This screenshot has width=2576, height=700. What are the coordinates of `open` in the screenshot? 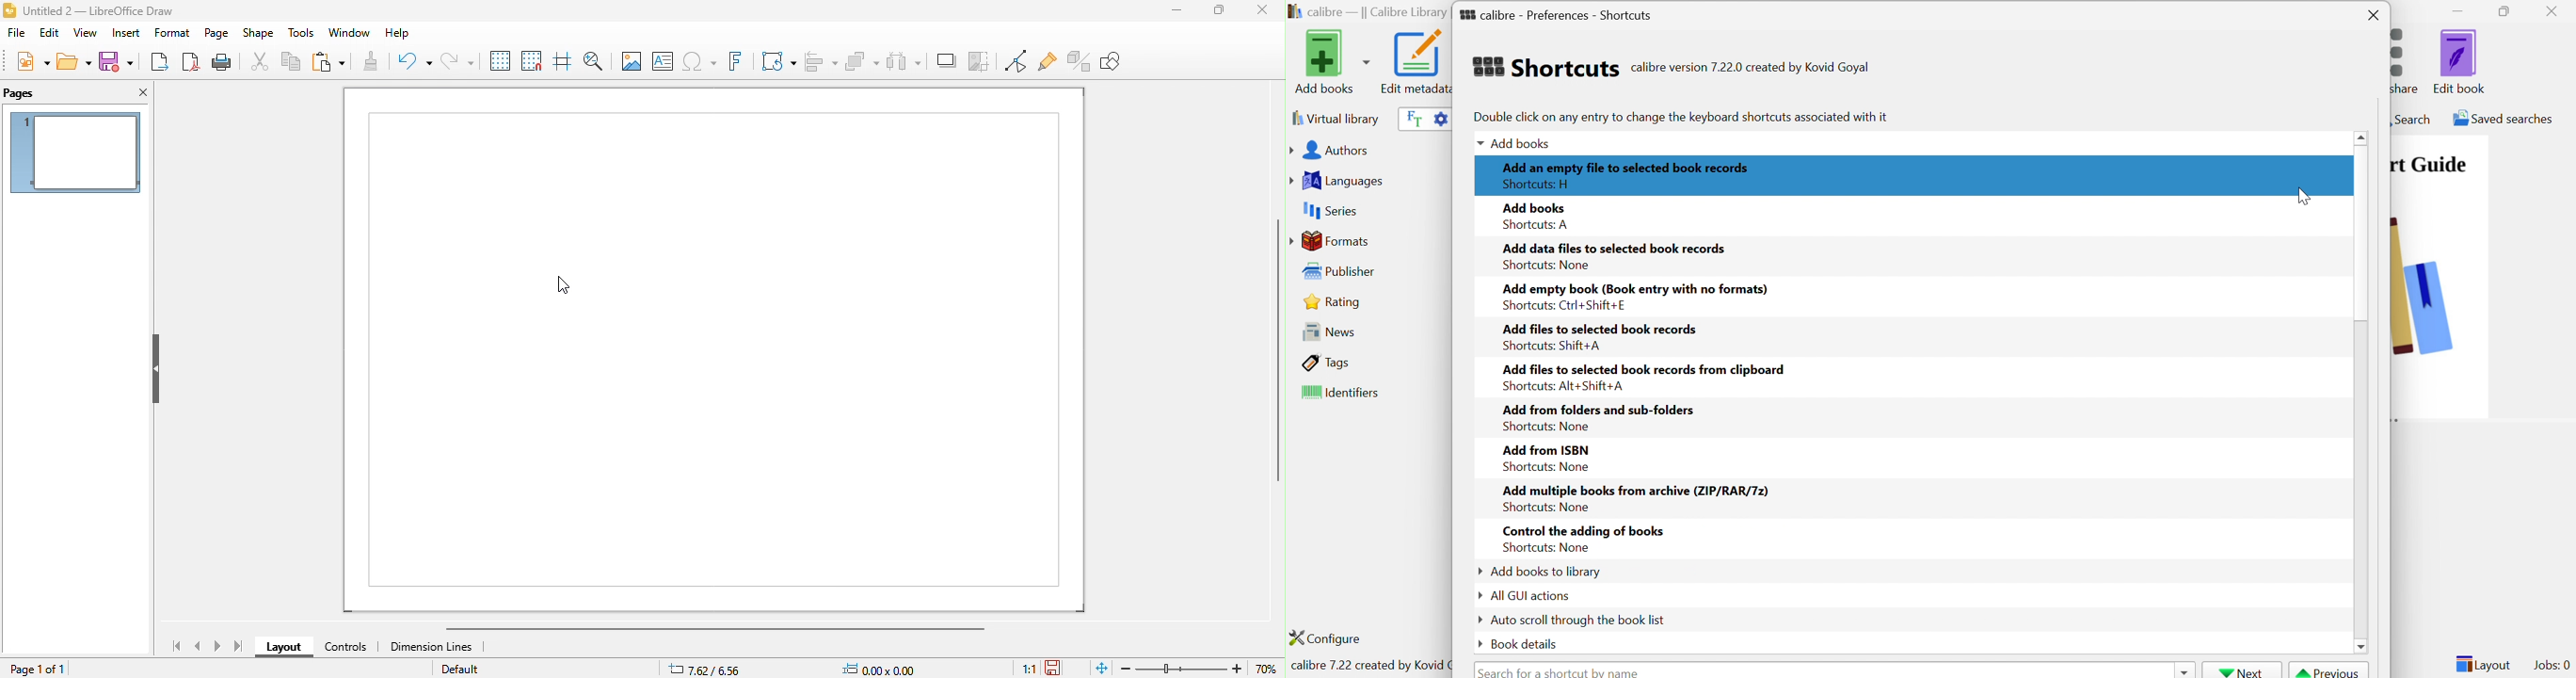 It's located at (74, 62).